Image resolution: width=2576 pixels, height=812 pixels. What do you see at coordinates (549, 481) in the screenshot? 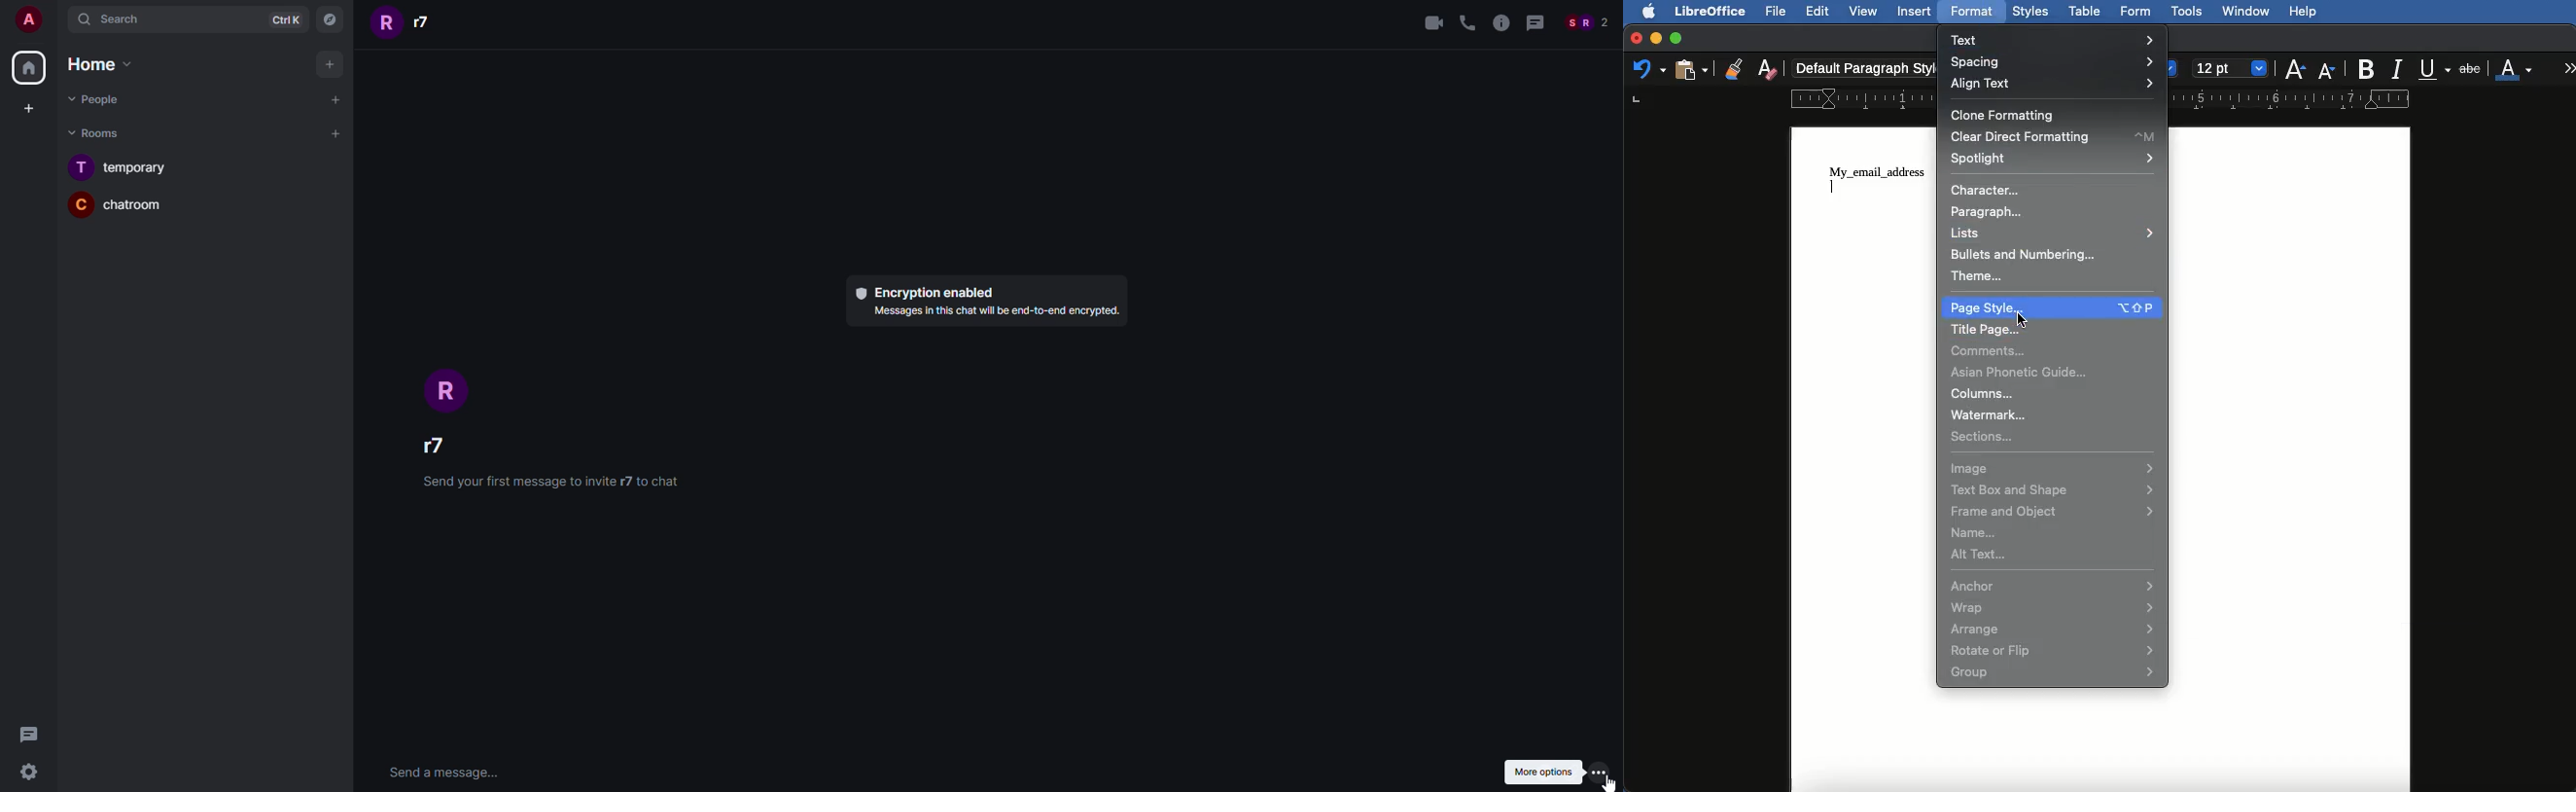
I see `text` at bounding box center [549, 481].